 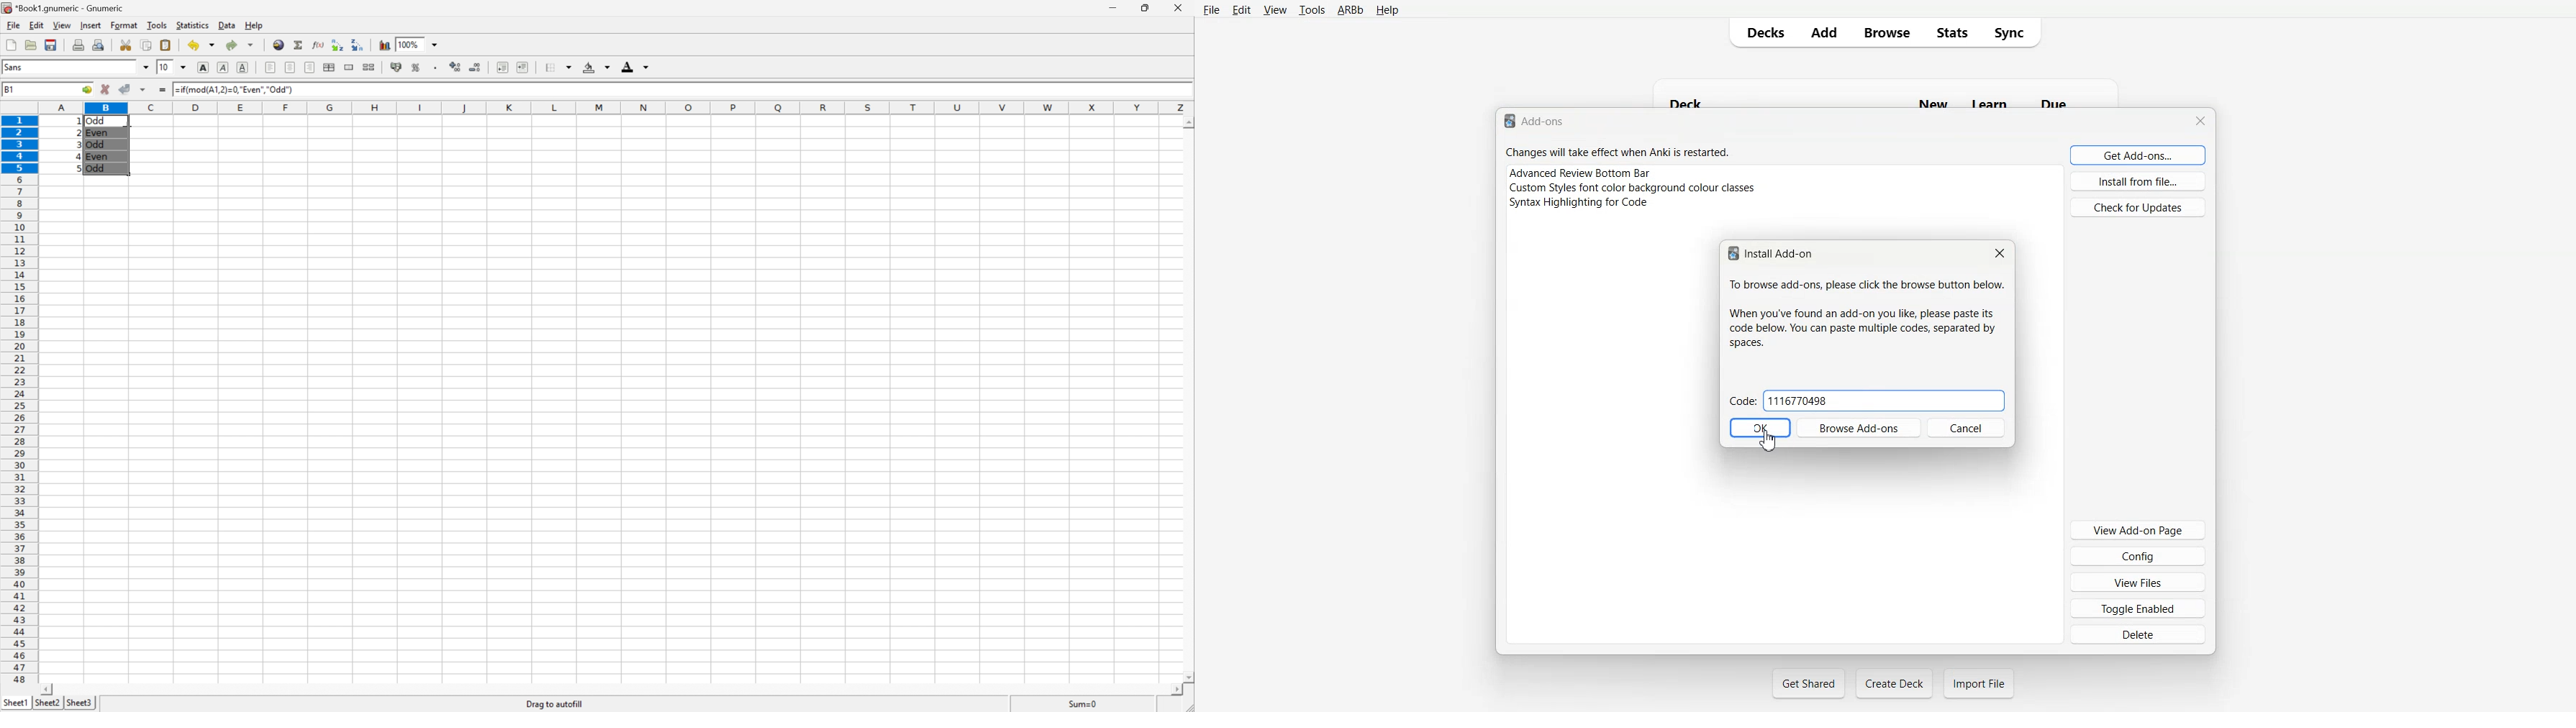 What do you see at coordinates (15, 703) in the screenshot?
I see `Sheet1` at bounding box center [15, 703].